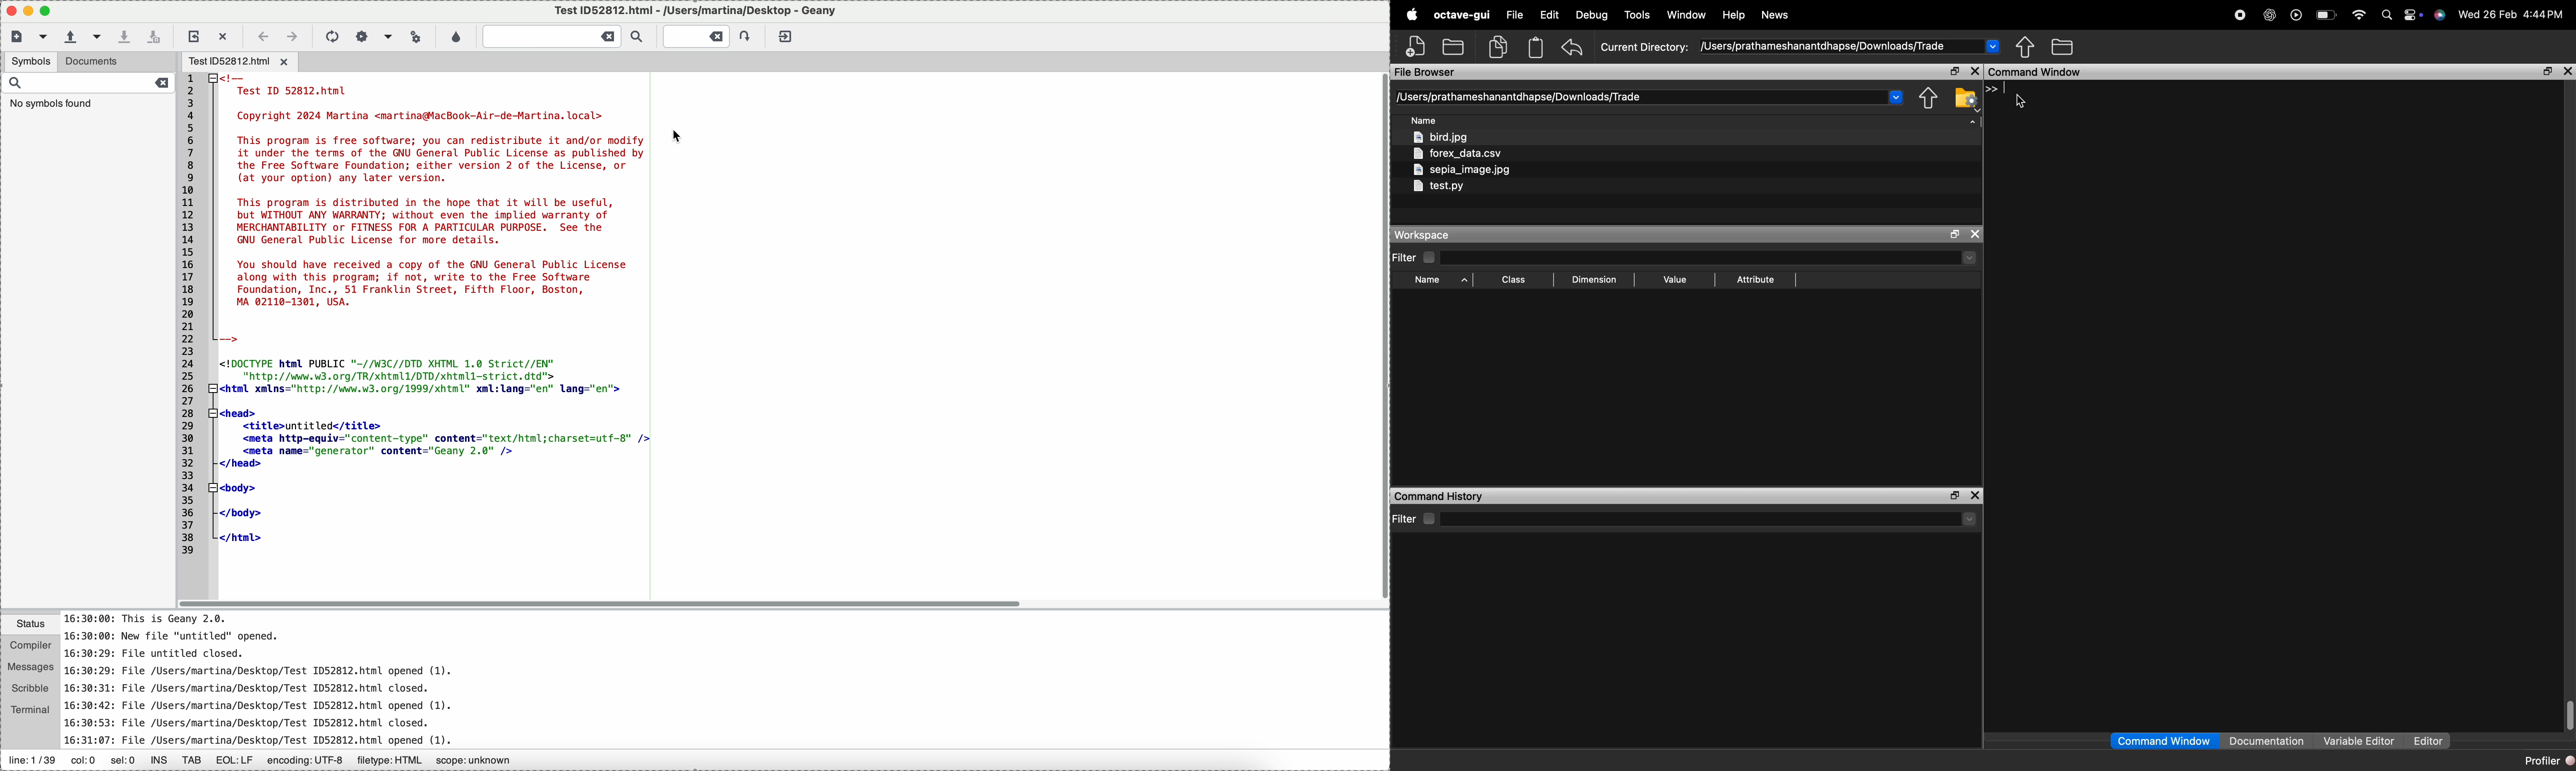 The image size is (2576, 784). I want to click on action center, so click(2413, 16).